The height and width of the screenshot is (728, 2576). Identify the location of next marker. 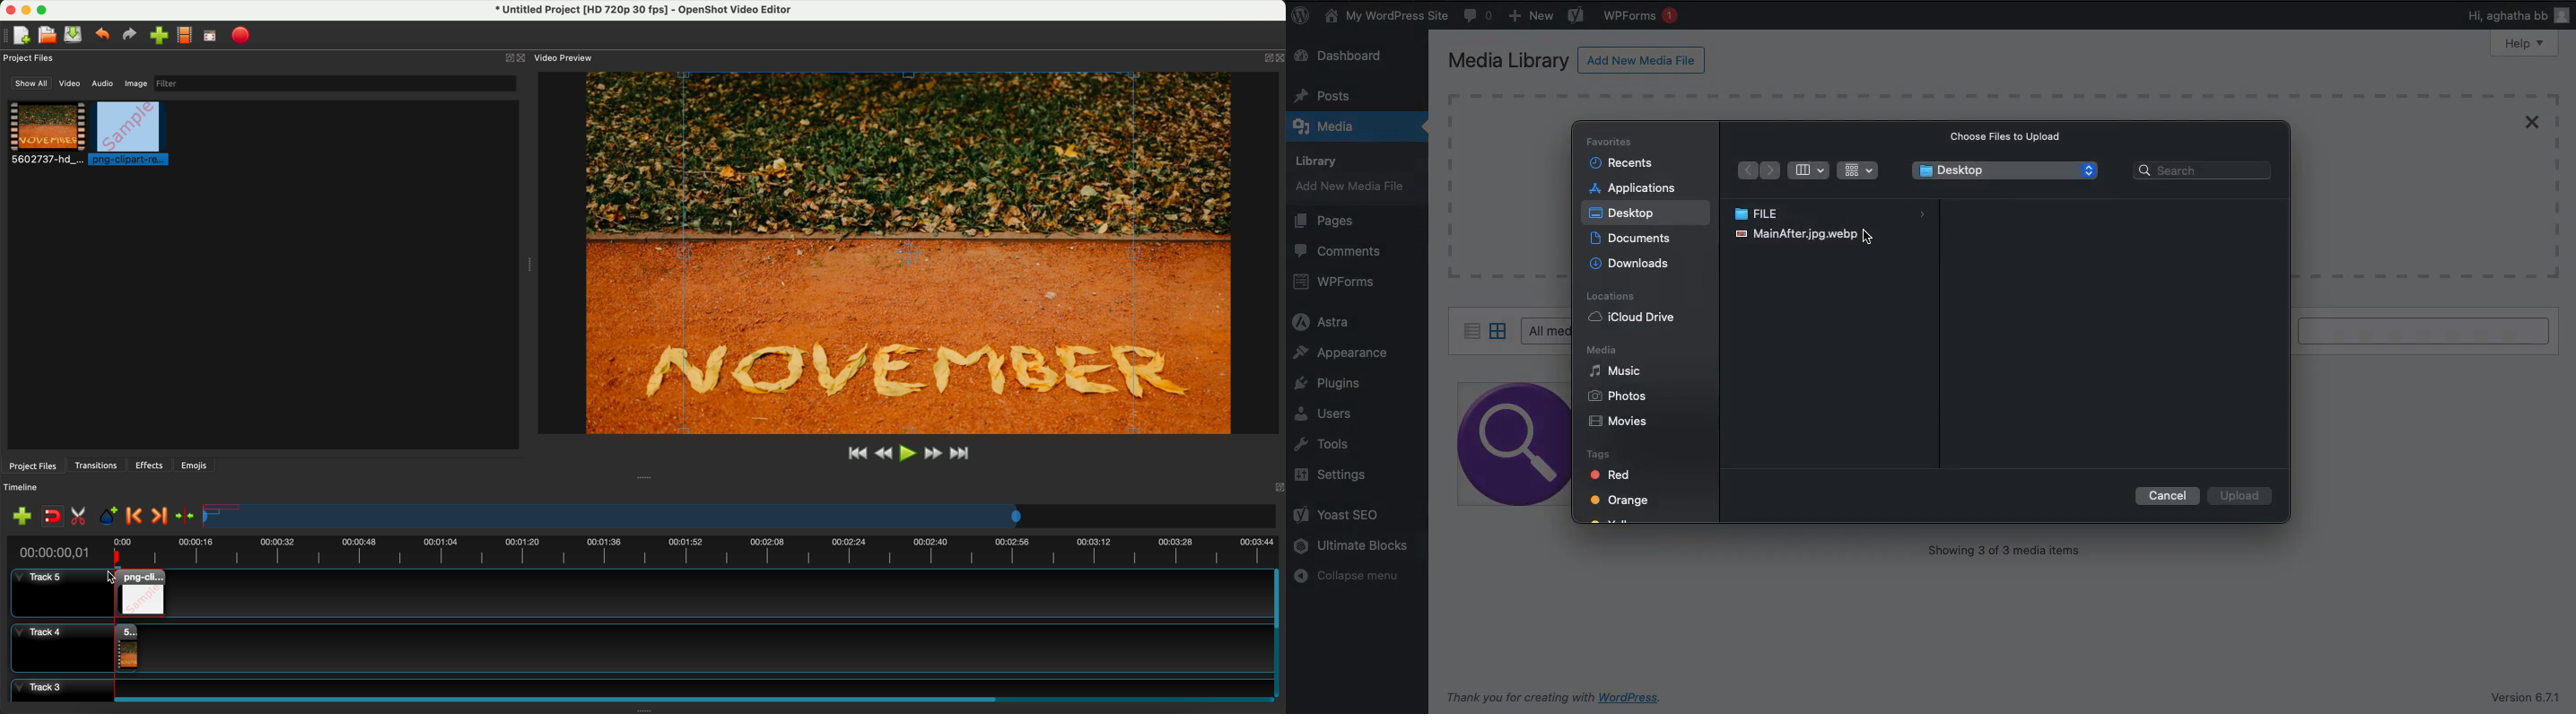
(158, 517).